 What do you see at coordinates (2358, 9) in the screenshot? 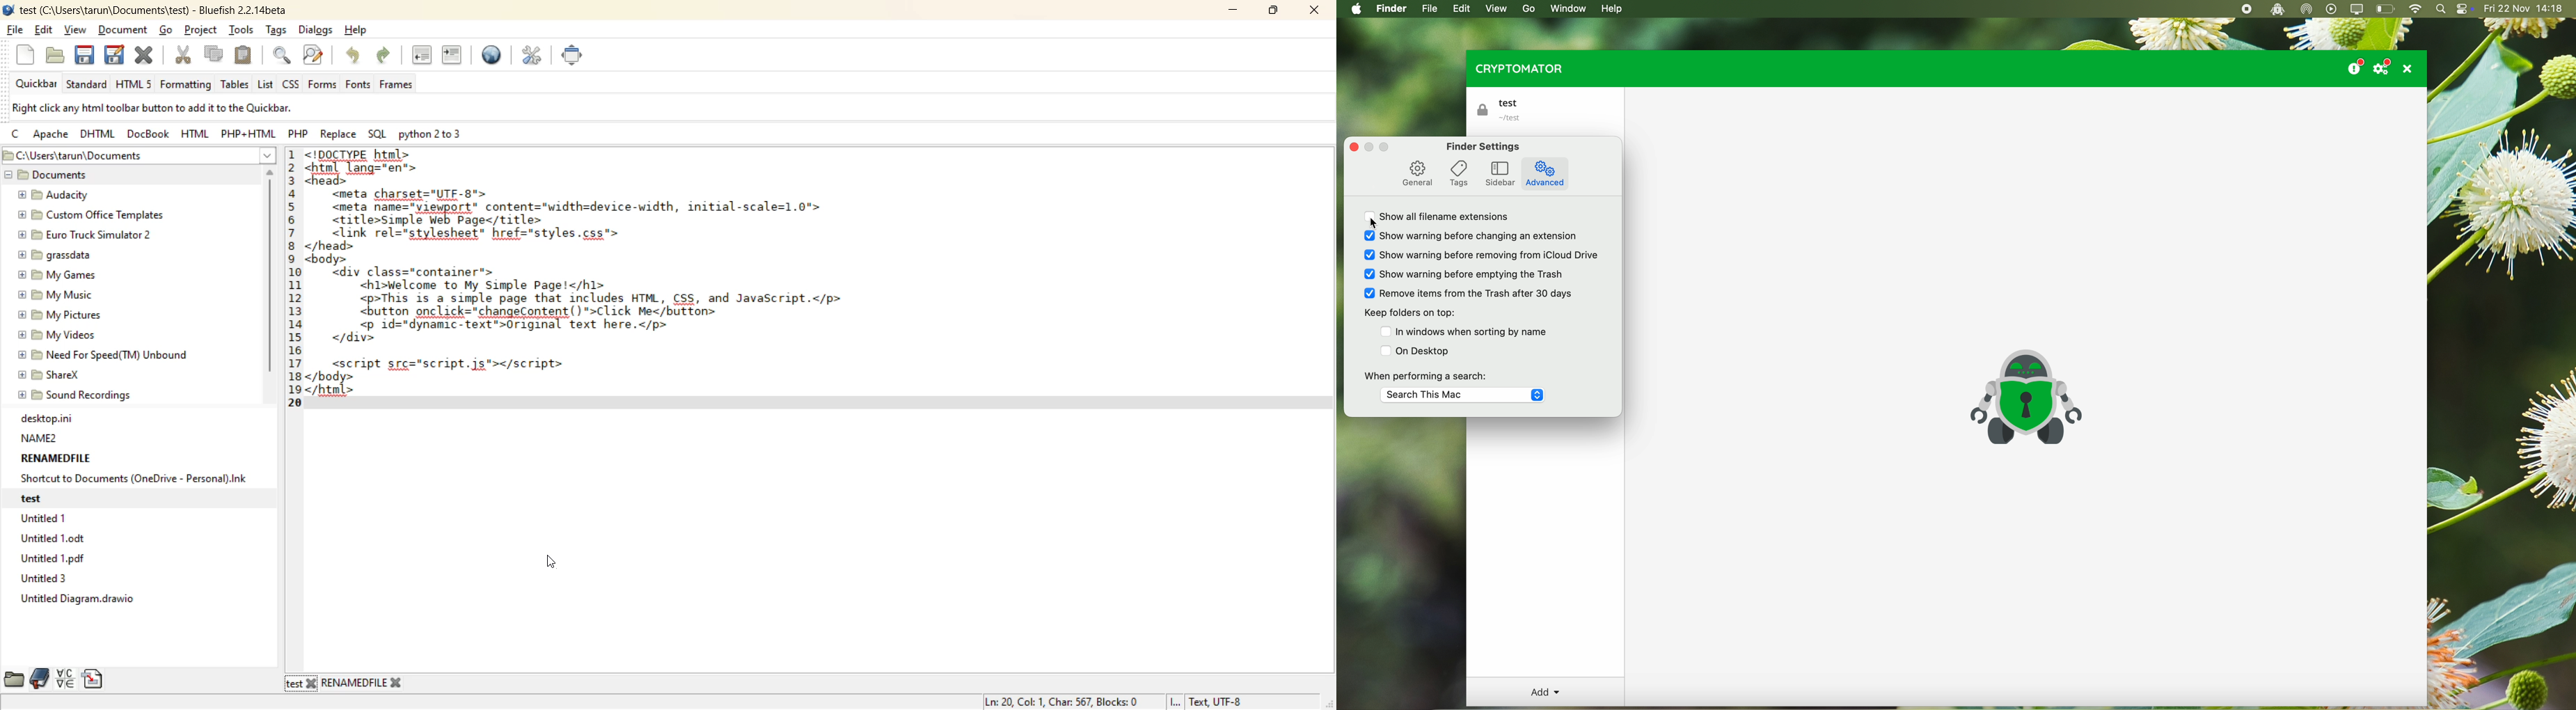
I see `screen` at bounding box center [2358, 9].